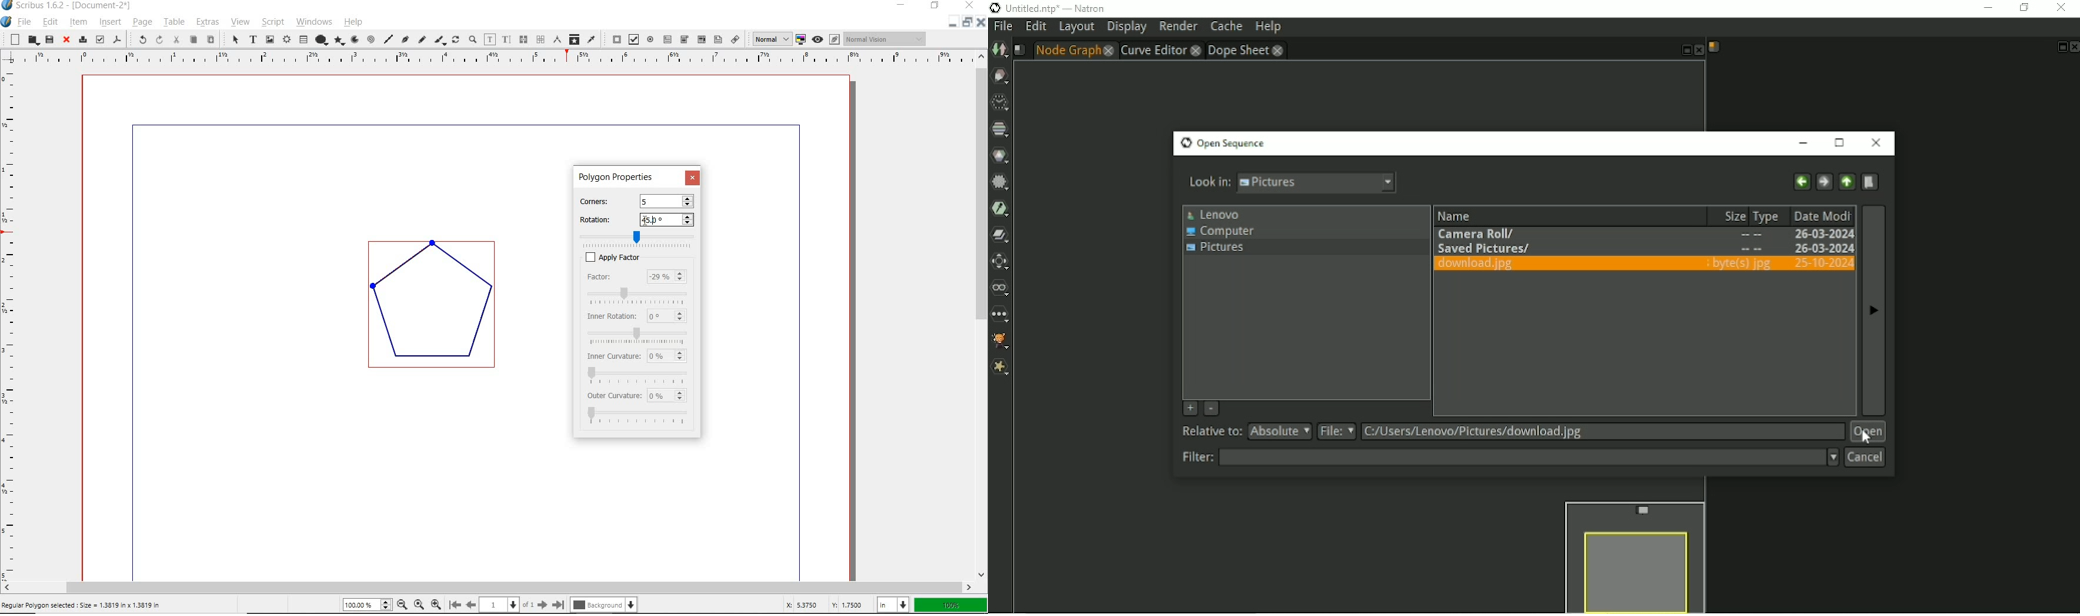 The image size is (2100, 616). What do you see at coordinates (2022, 8) in the screenshot?
I see `Restore down` at bounding box center [2022, 8].